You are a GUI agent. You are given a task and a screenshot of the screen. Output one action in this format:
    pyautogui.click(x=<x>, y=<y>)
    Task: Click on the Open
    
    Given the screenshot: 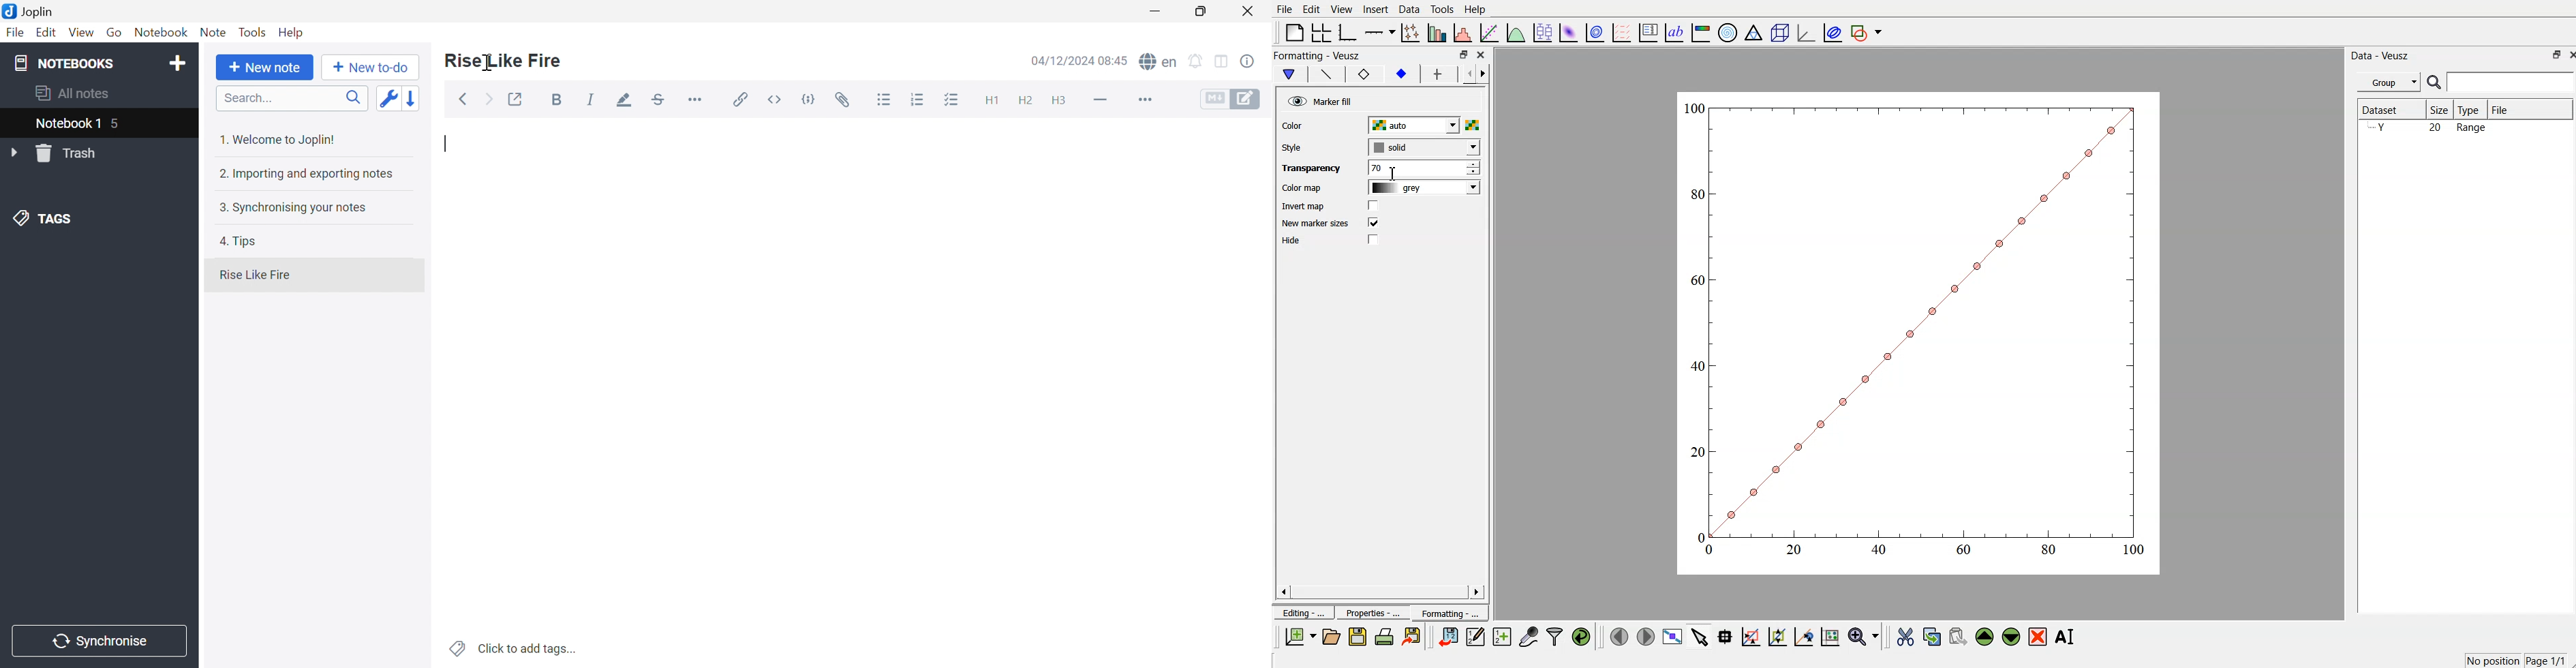 What is the action you would take?
    pyautogui.click(x=1331, y=636)
    